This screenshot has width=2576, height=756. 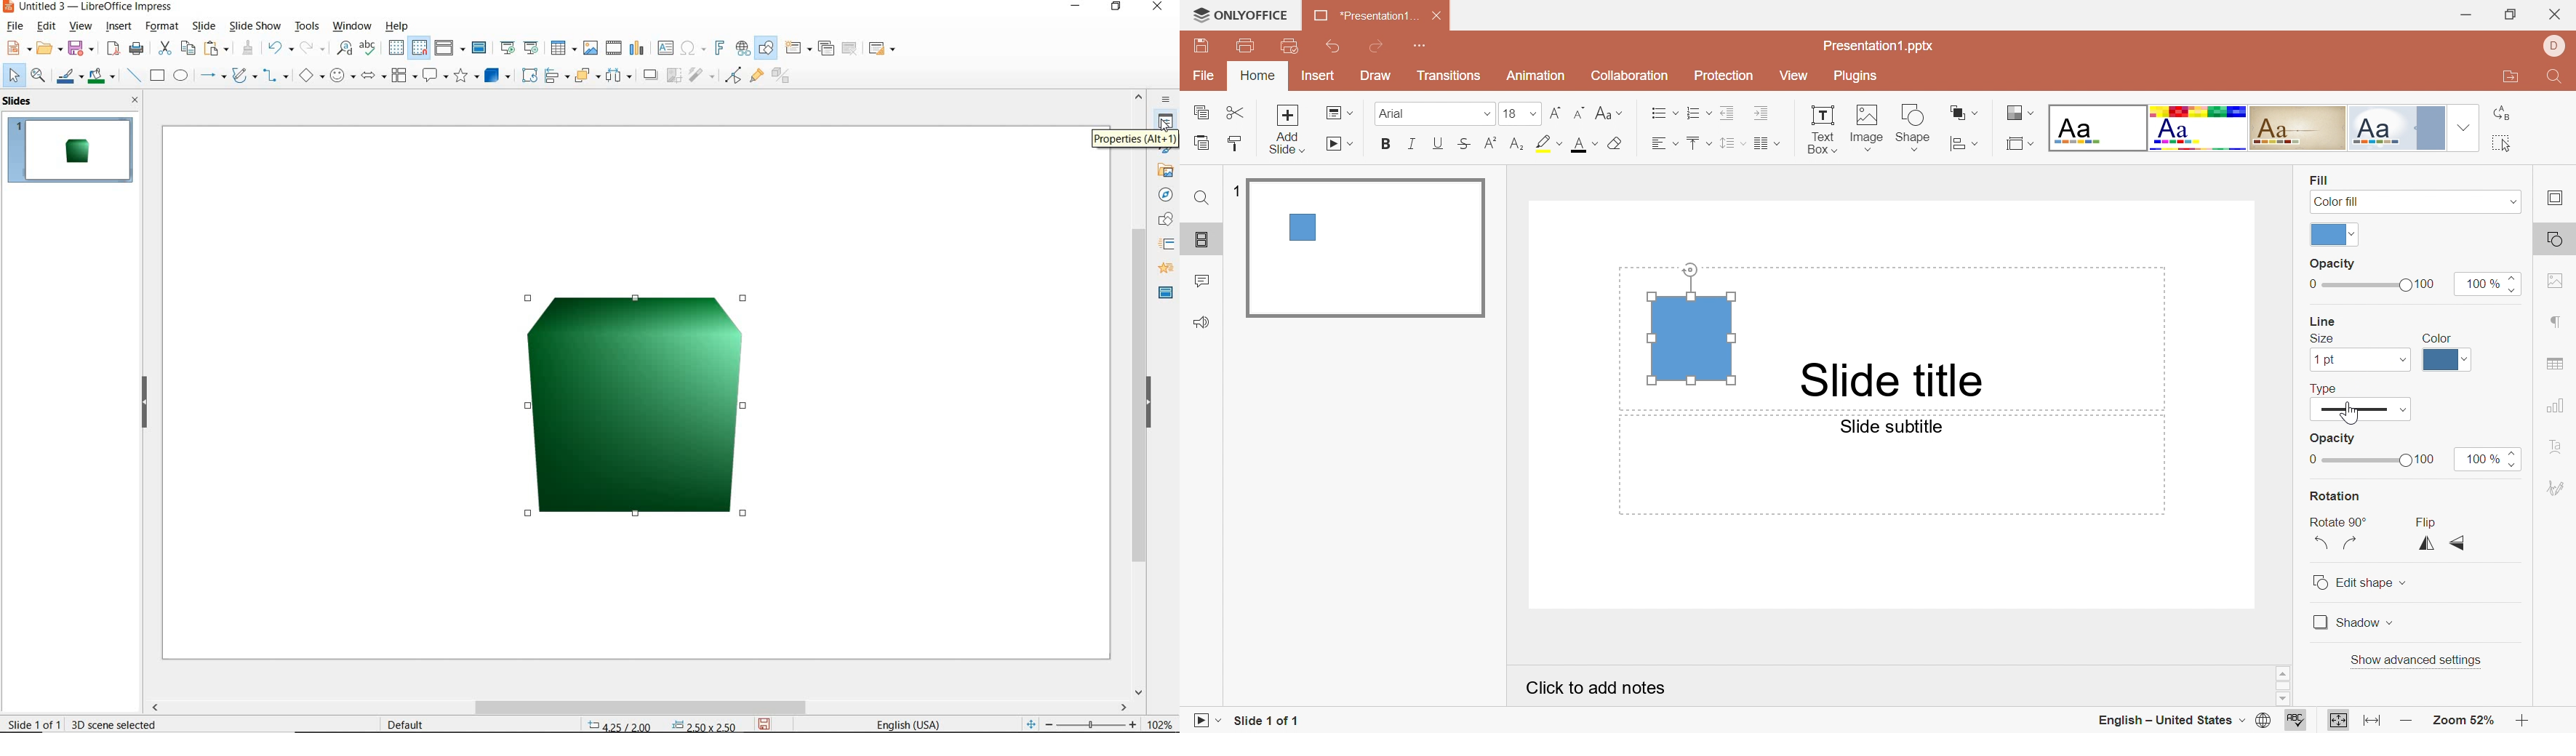 I want to click on tools, so click(x=308, y=26).